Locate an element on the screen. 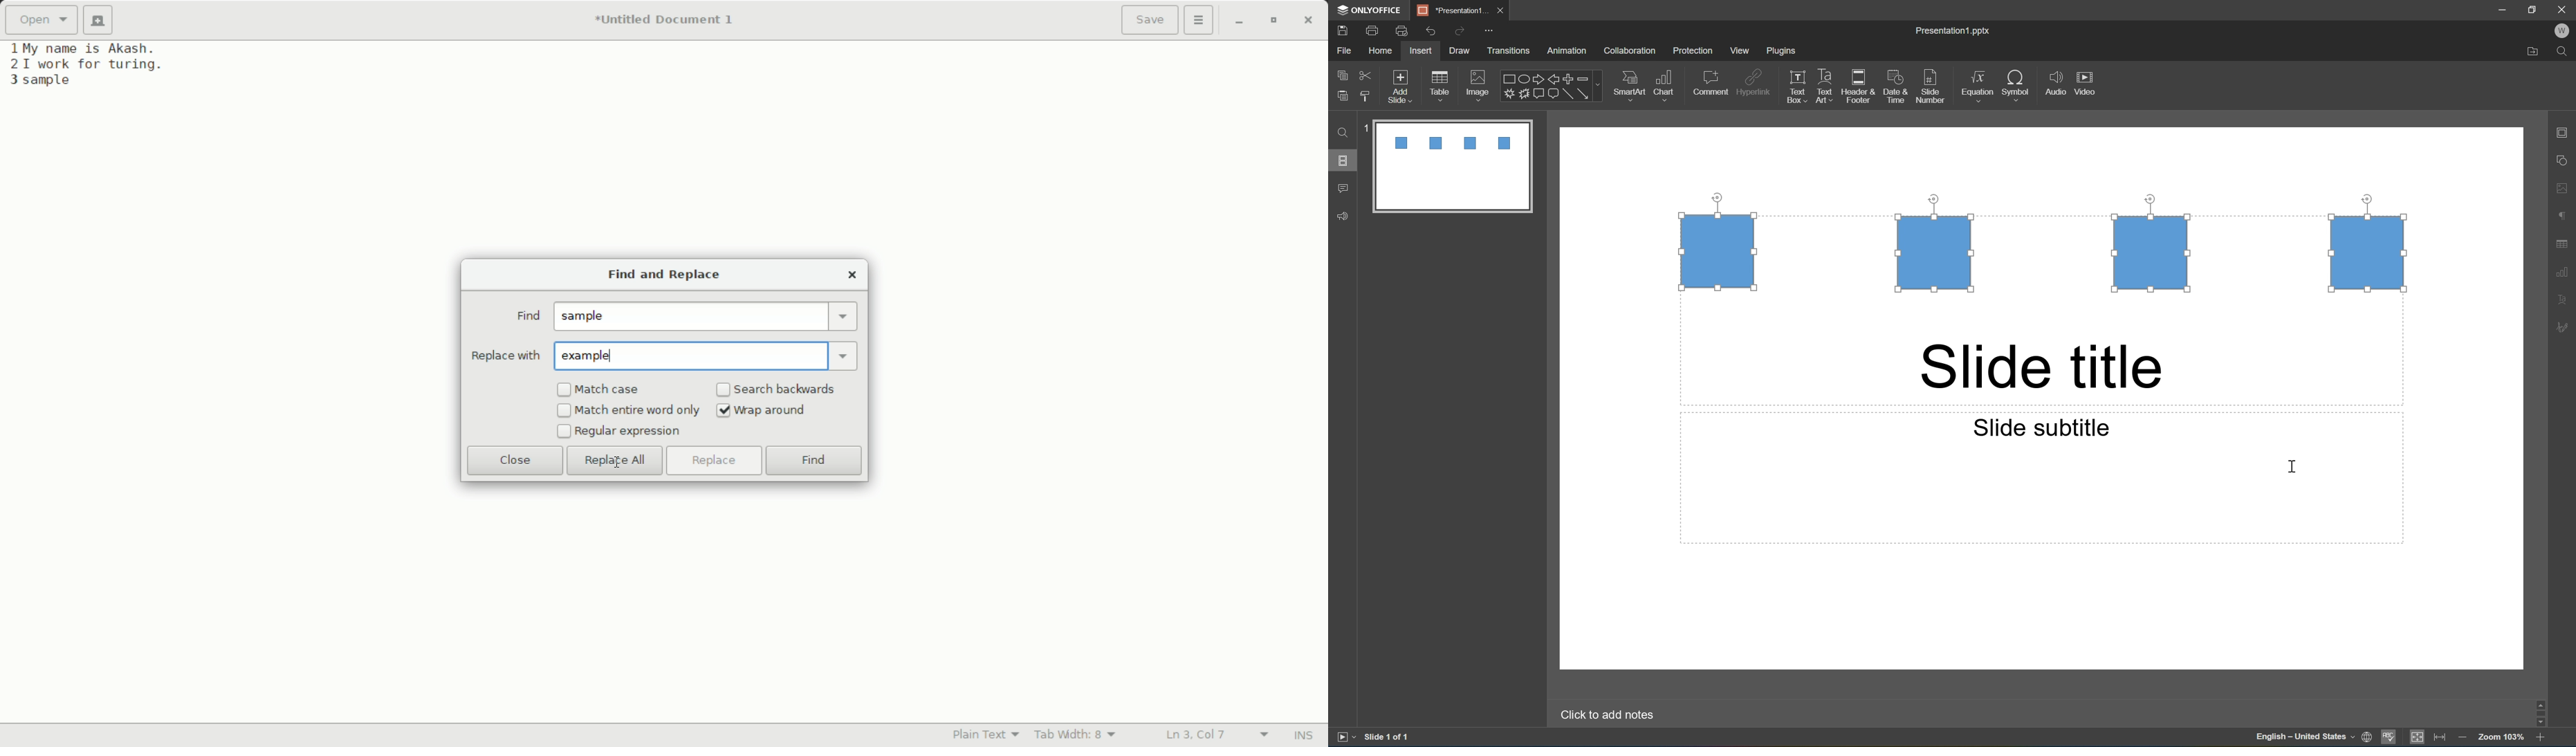  21 work for turing. is located at coordinates (84, 64).